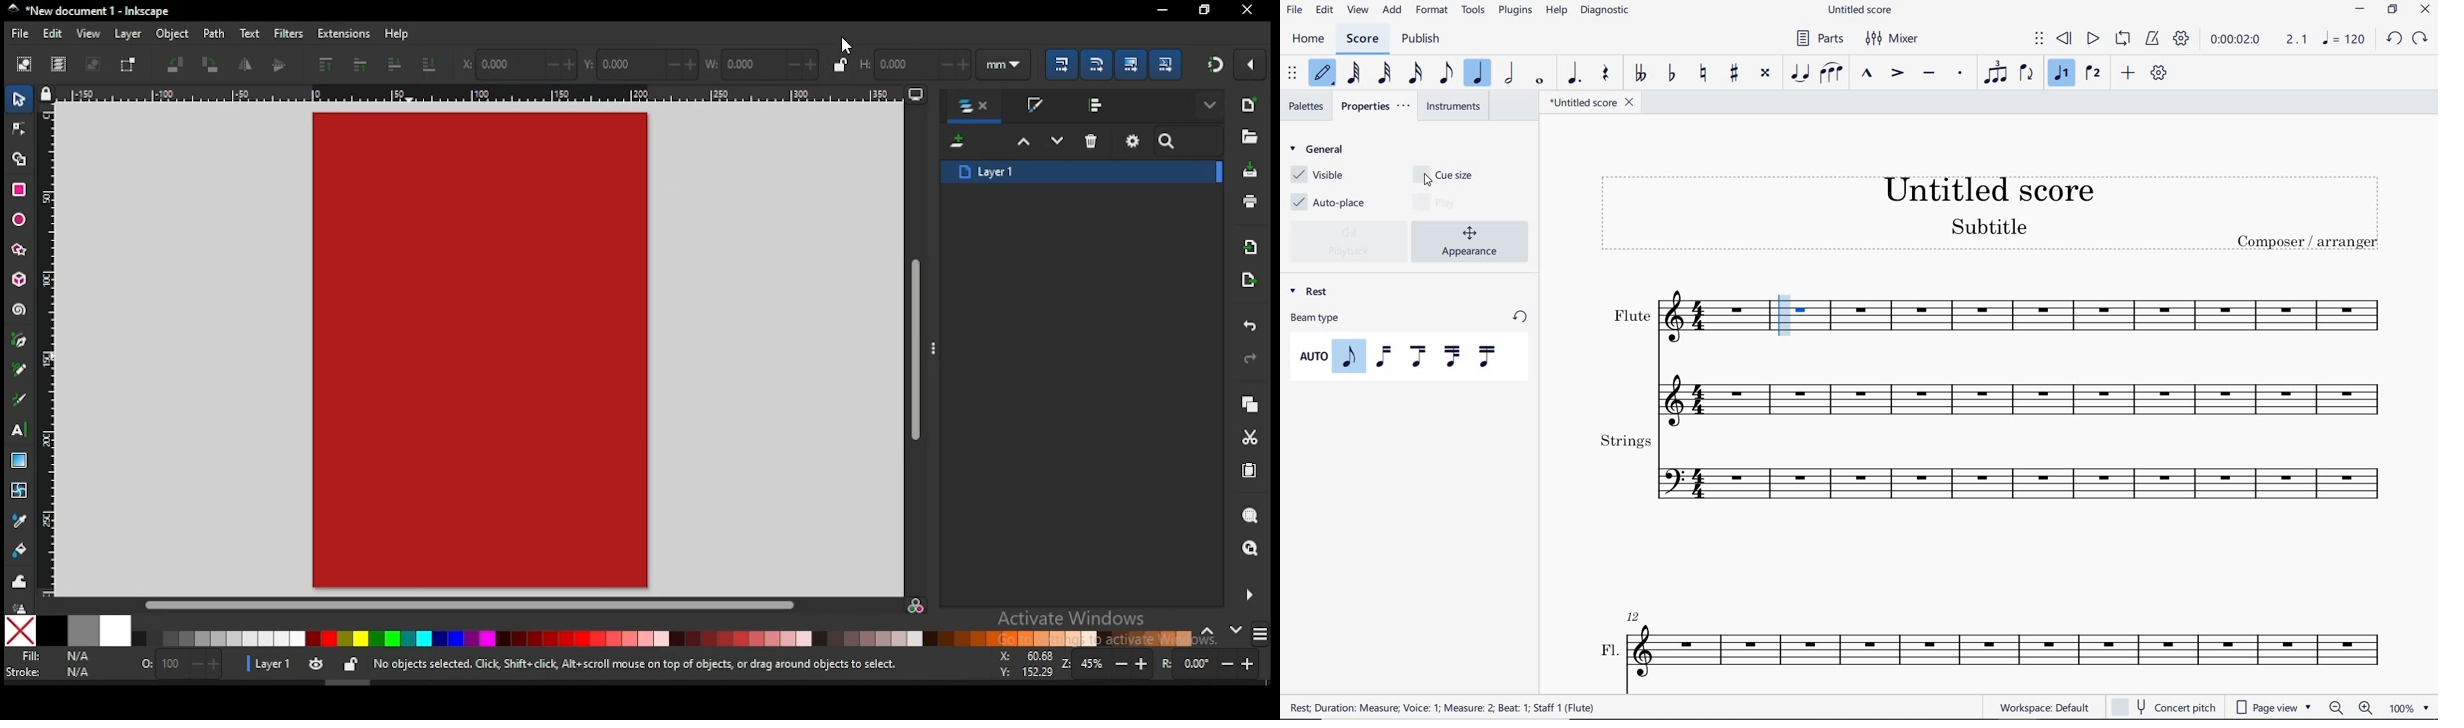  Describe the element at coordinates (2354, 708) in the screenshot. I see `zoom out or zoom in` at that location.